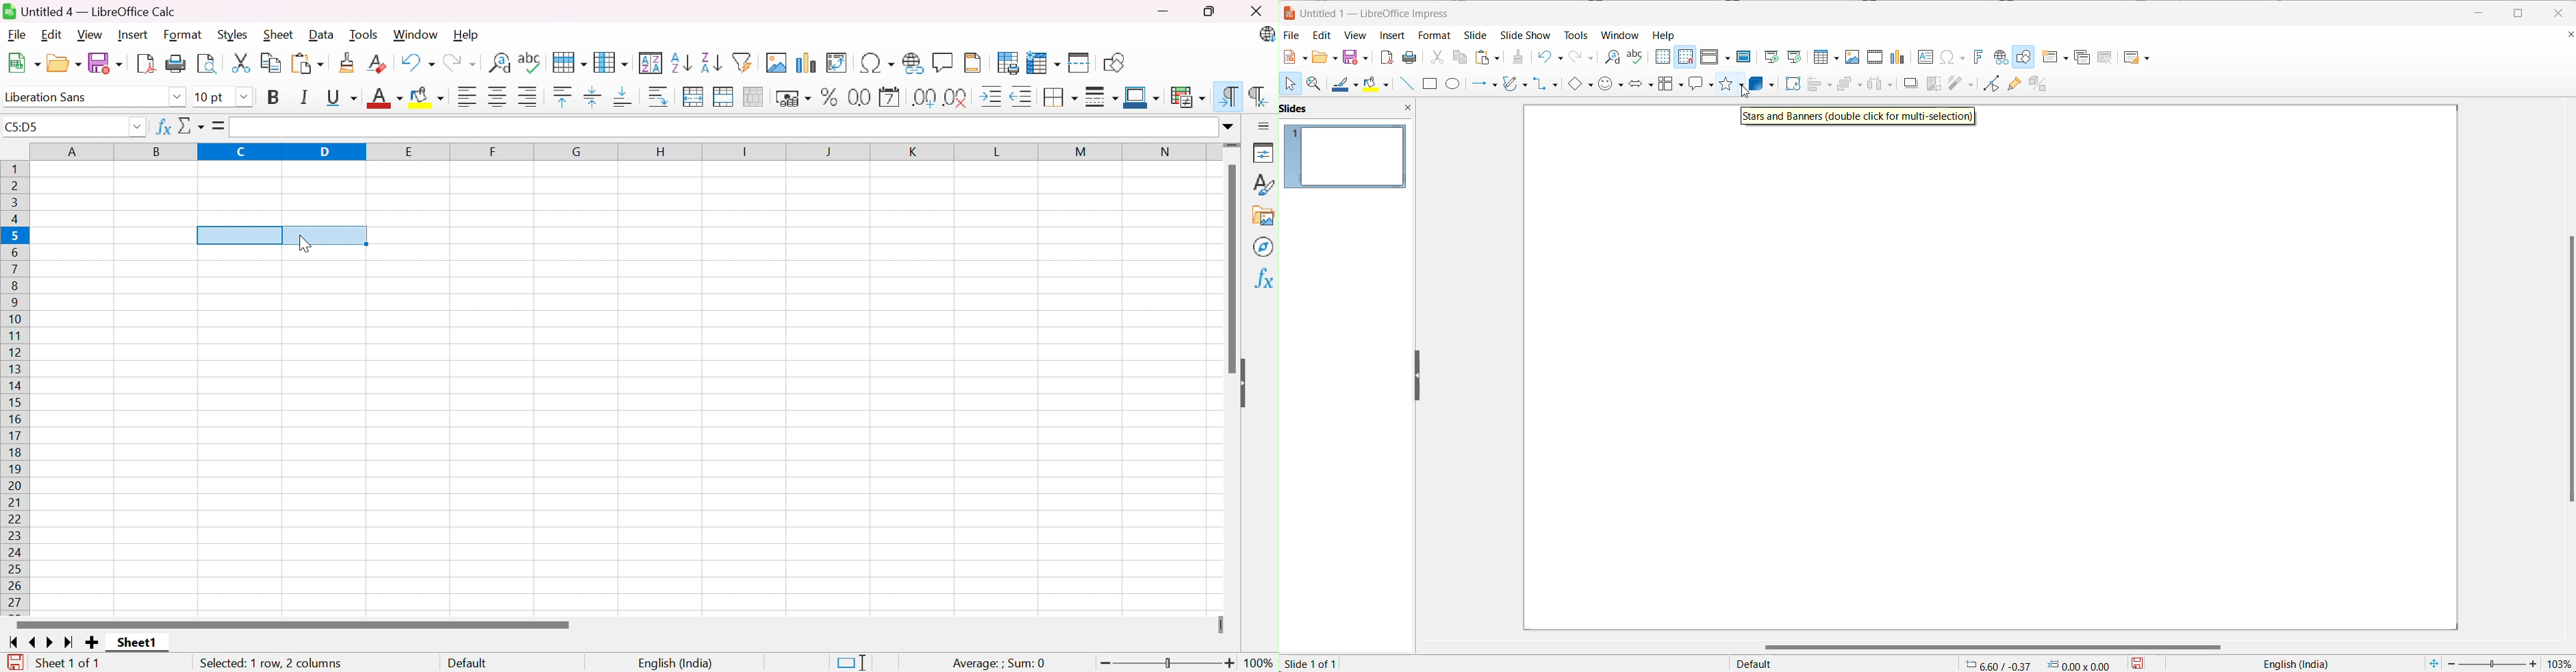  What do you see at coordinates (1267, 35) in the screenshot?
I see `LibreOffice Calc` at bounding box center [1267, 35].